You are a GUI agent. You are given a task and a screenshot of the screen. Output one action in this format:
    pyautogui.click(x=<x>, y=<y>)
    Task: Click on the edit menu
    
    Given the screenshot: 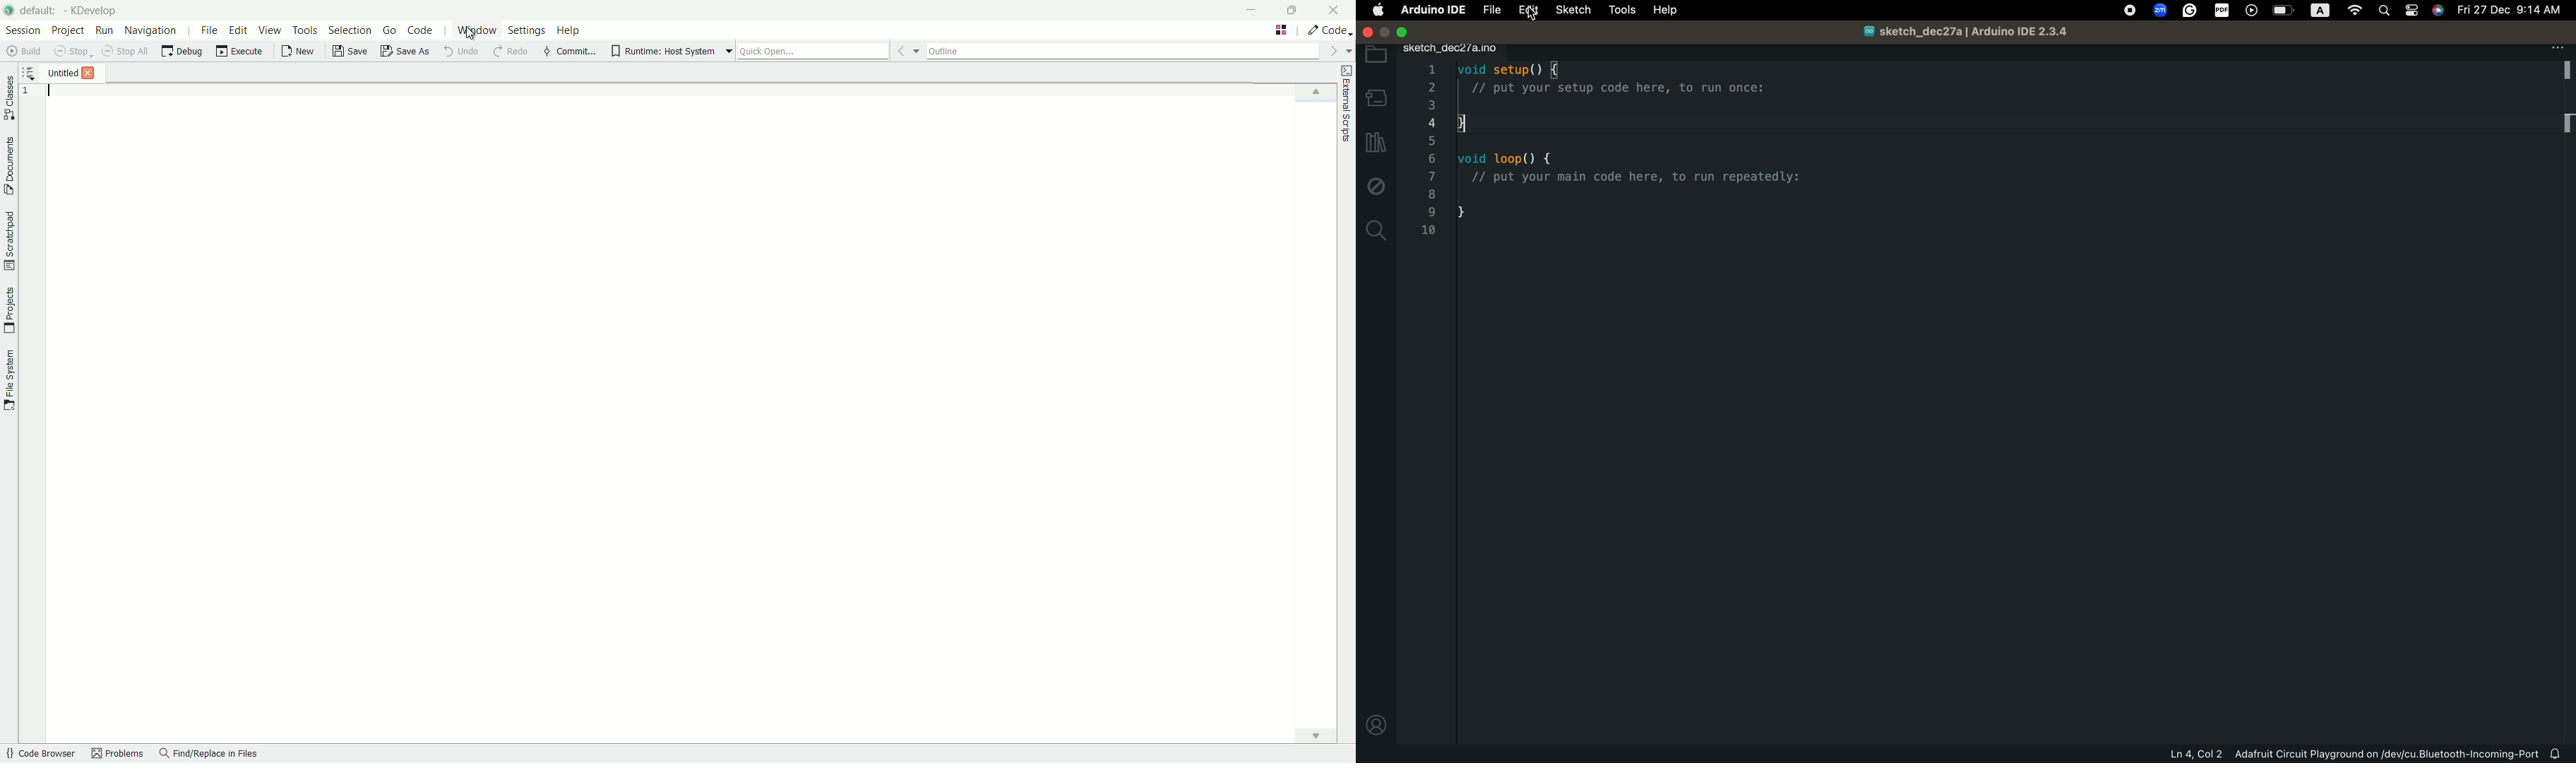 What is the action you would take?
    pyautogui.click(x=241, y=30)
    